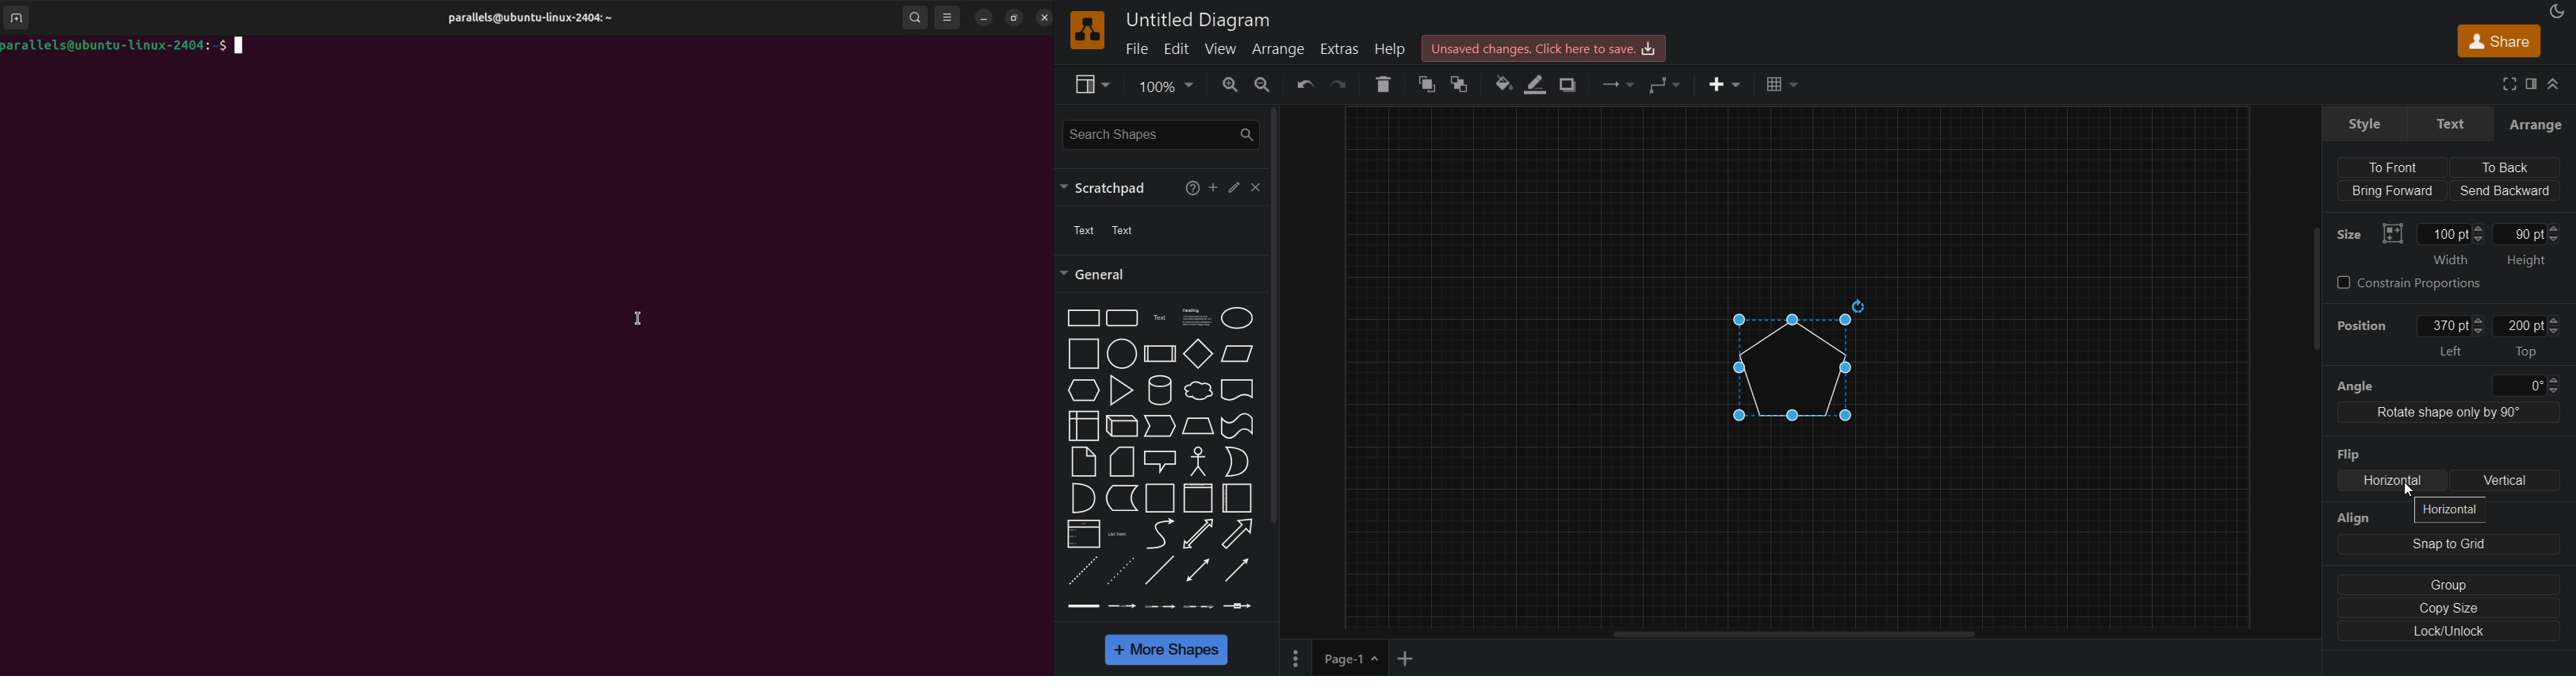 This screenshot has width=2576, height=700. I want to click on lock/unlock, so click(2448, 631).